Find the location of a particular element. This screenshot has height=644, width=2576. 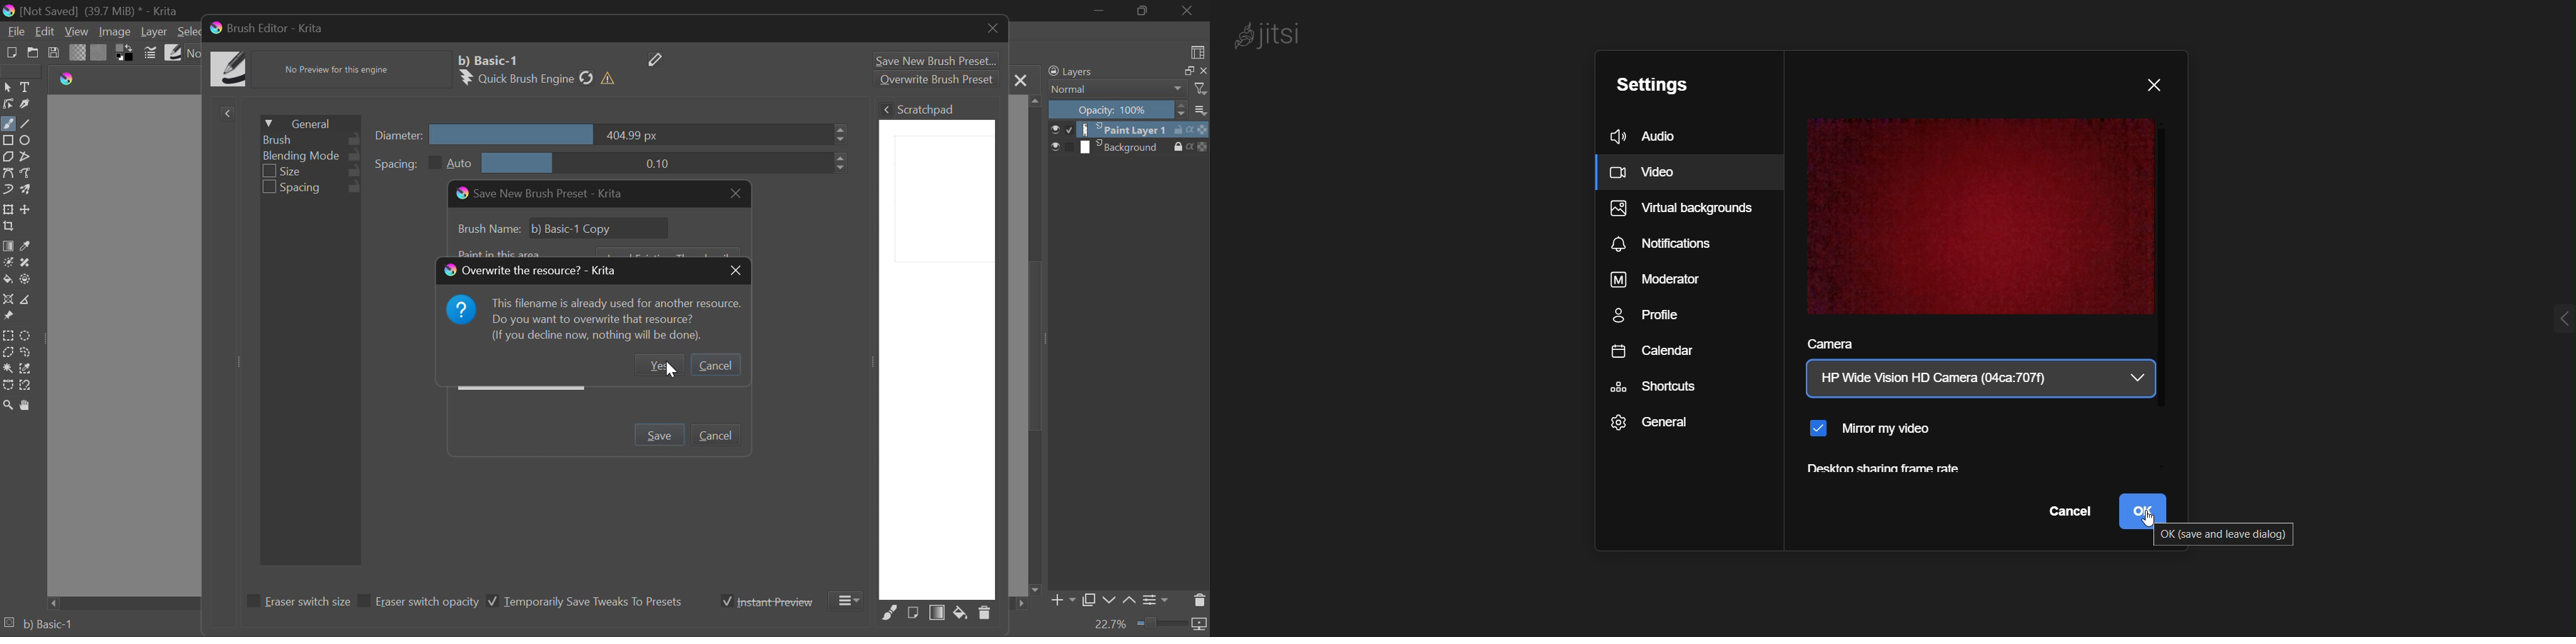

Layer is located at coordinates (154, 33).